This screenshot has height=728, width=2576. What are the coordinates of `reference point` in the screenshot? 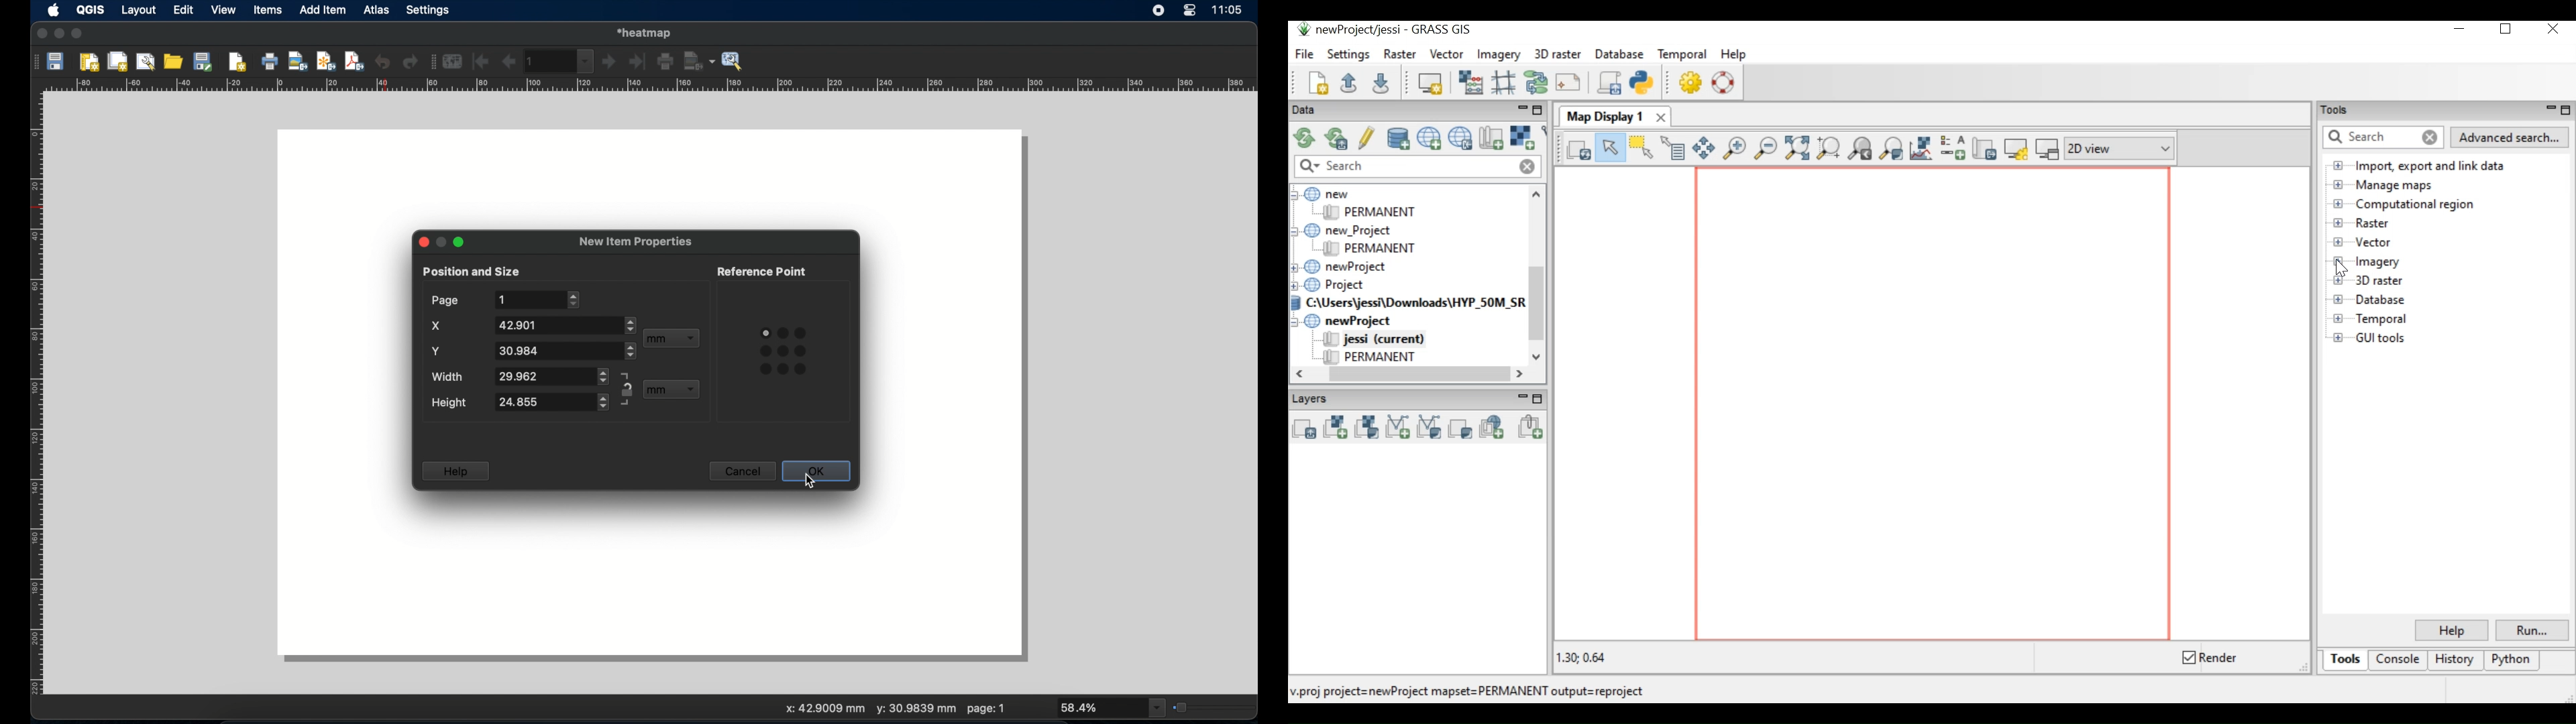 It's located at (782, 351).